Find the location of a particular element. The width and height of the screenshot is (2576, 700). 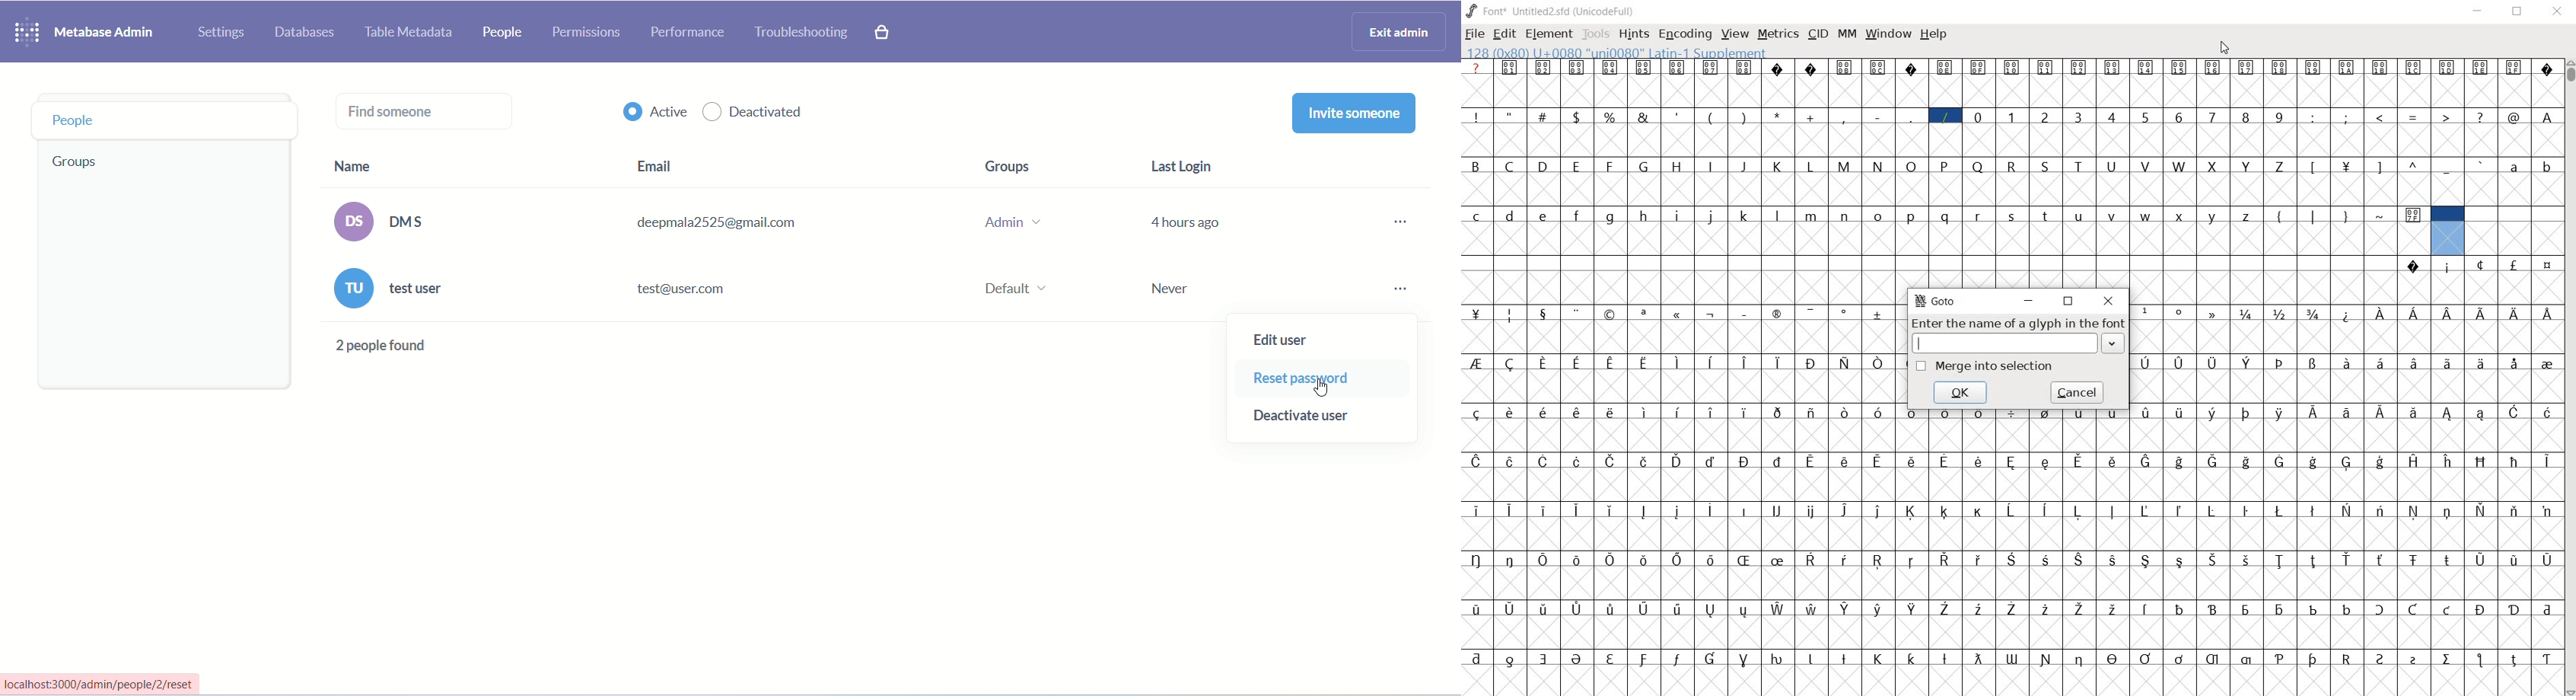

Symbol is located at coordinates (2280, 66).